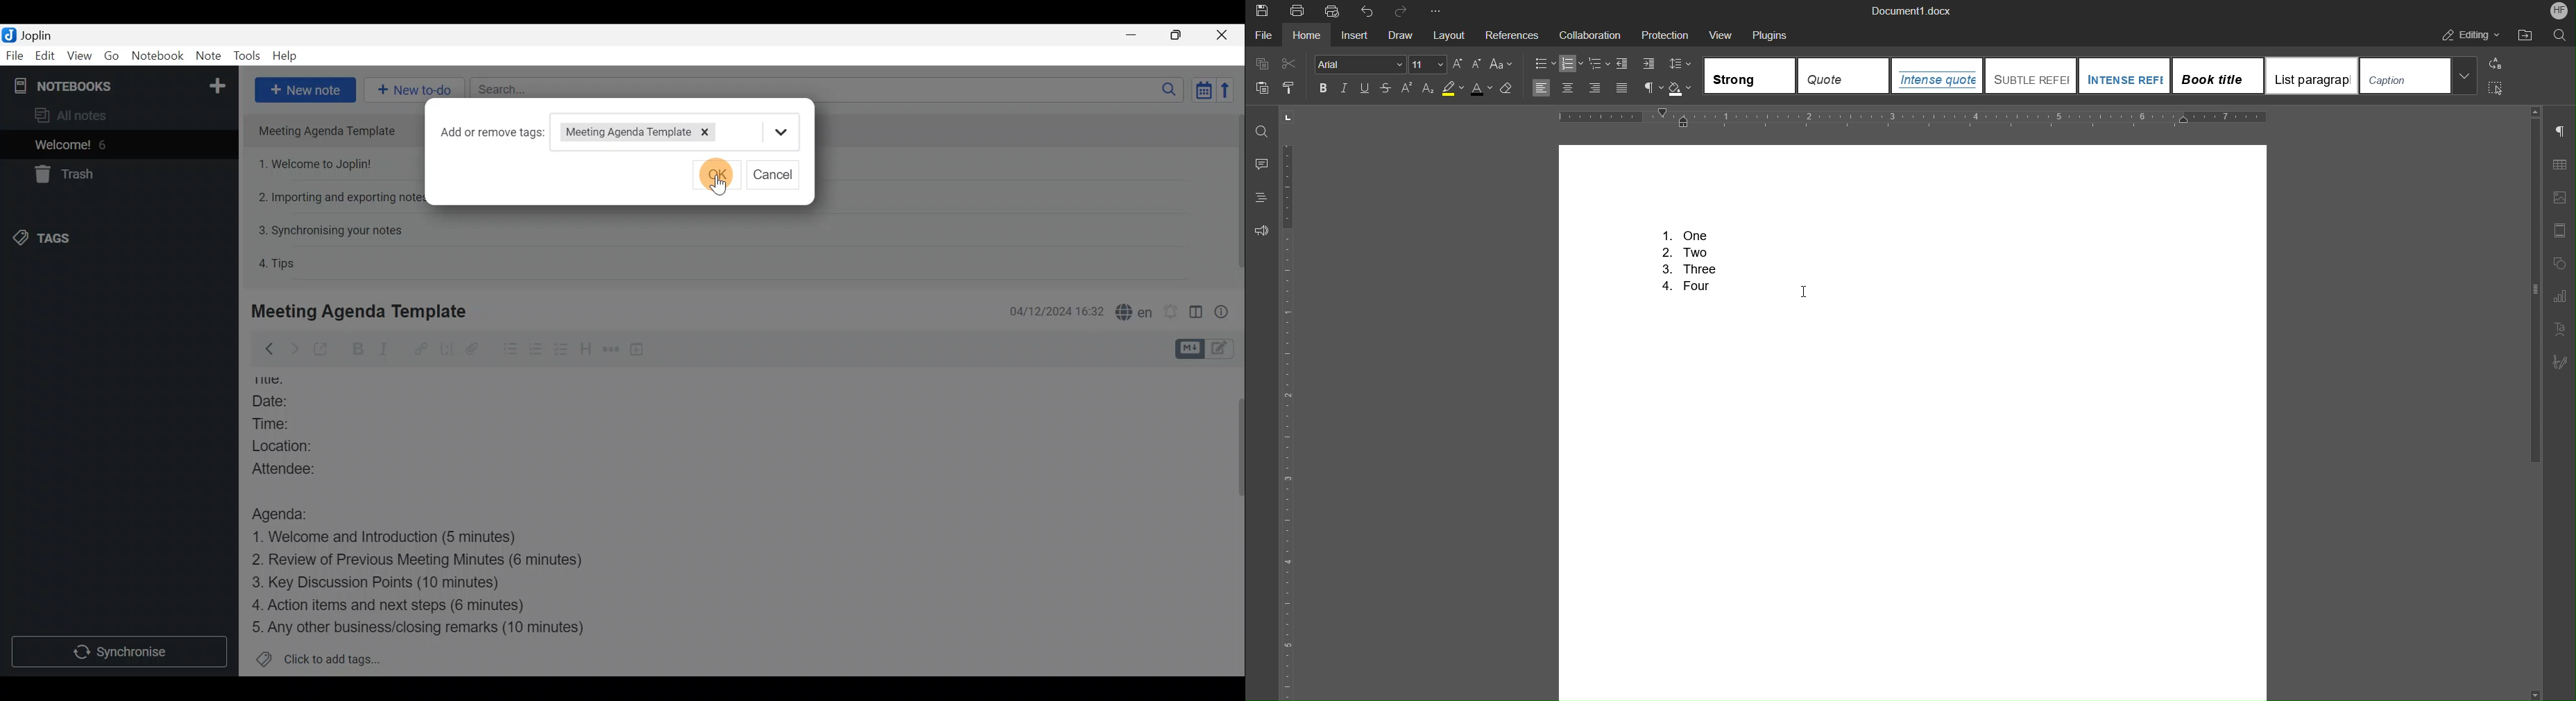 This screenshot has width=2576, height=728. I want to click on Joplin, so click(36, 34).